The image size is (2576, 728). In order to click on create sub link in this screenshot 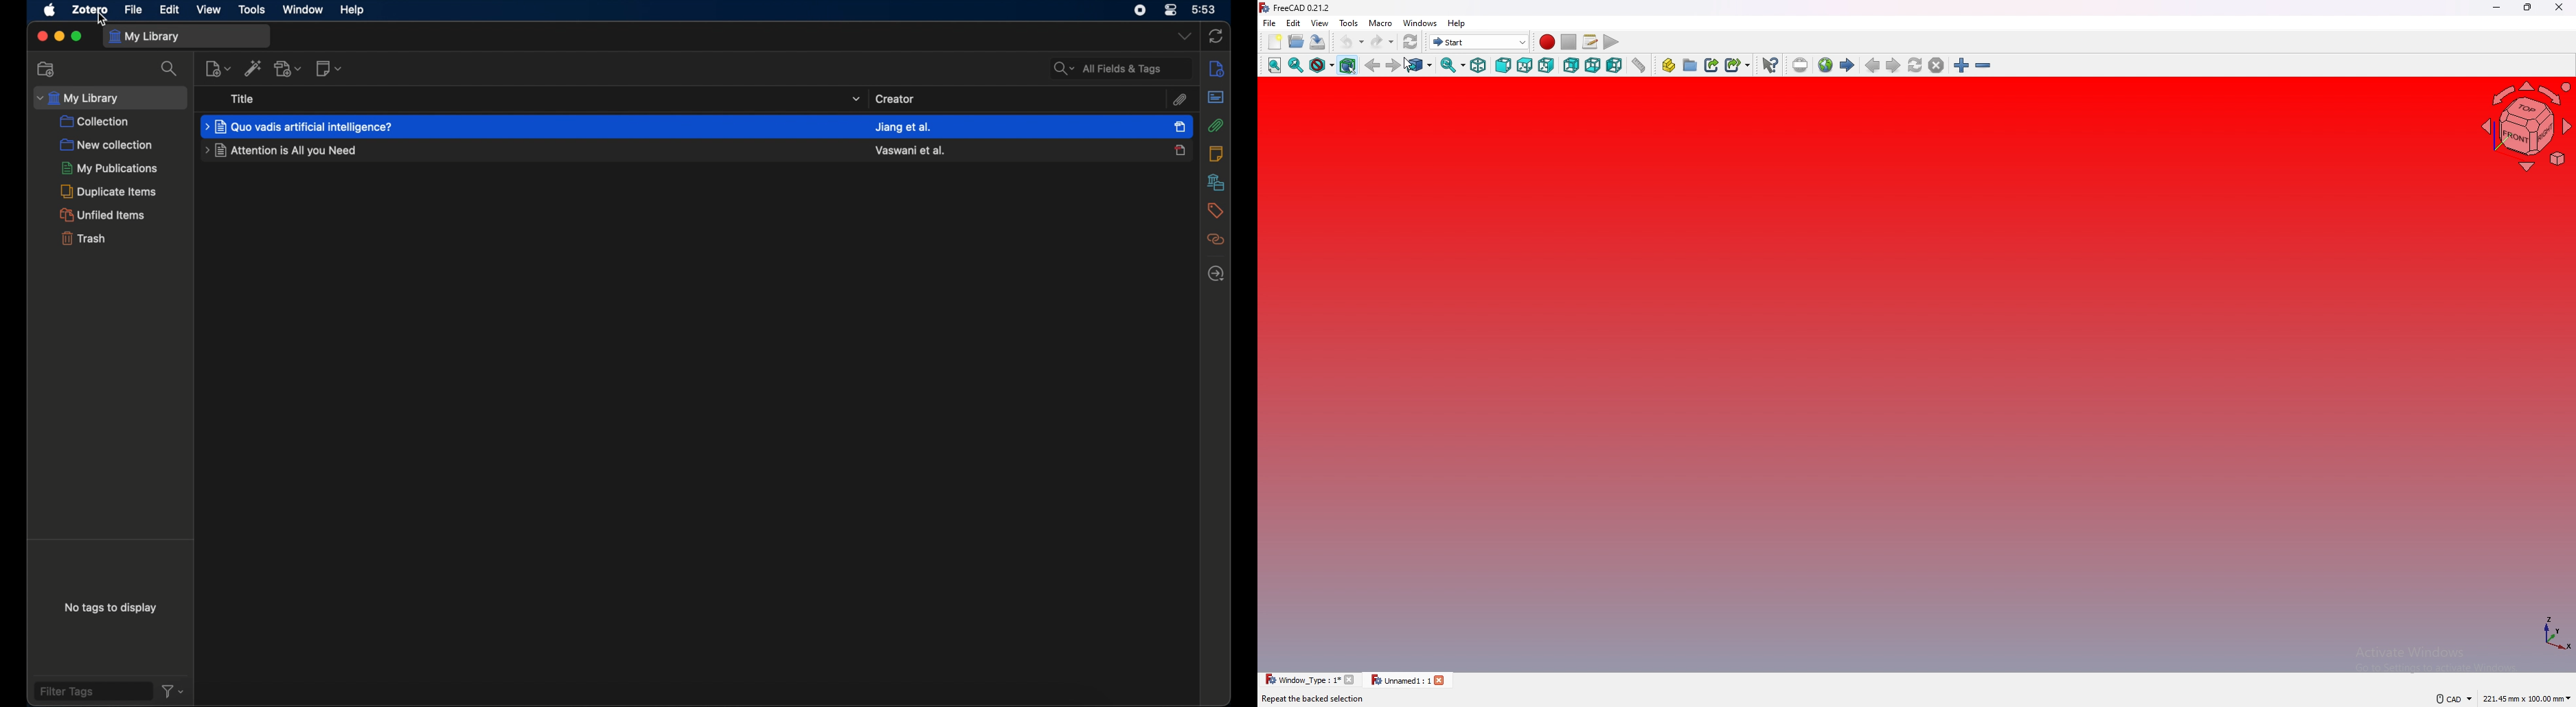, I will do `click(1738, 65)`.